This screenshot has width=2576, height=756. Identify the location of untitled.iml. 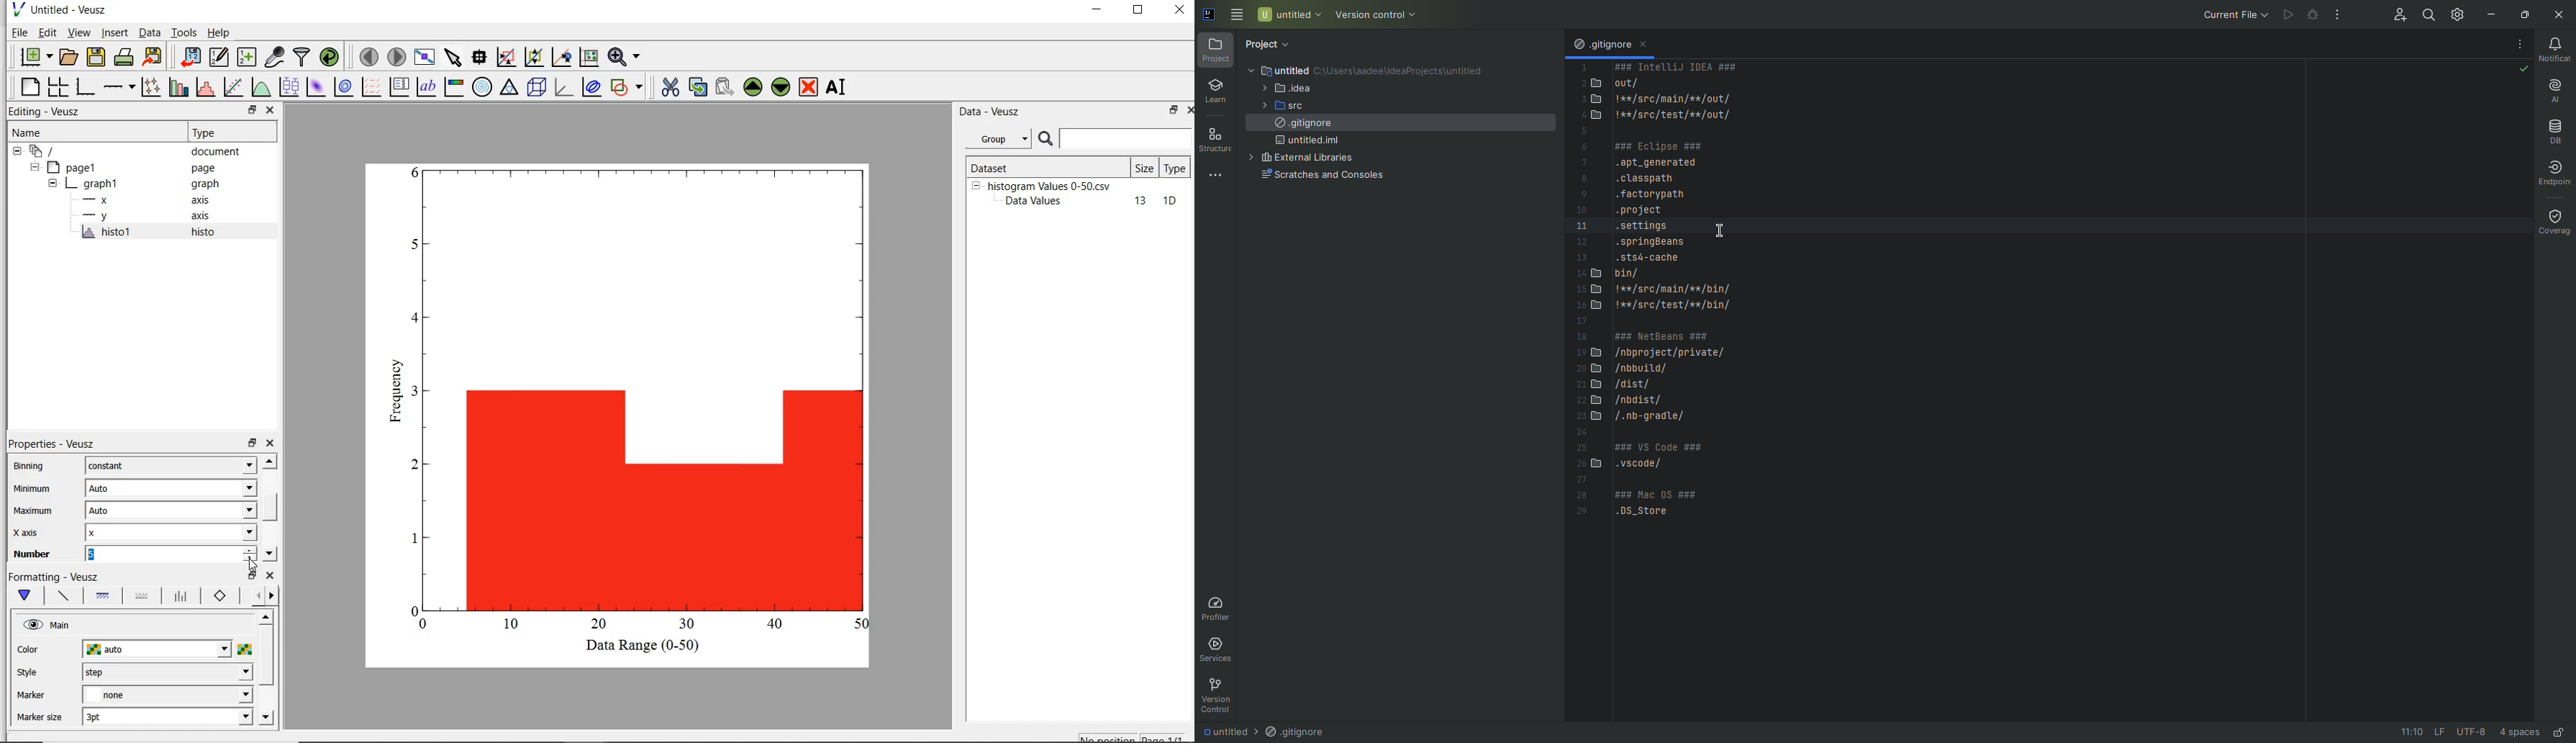
(1312, 143).